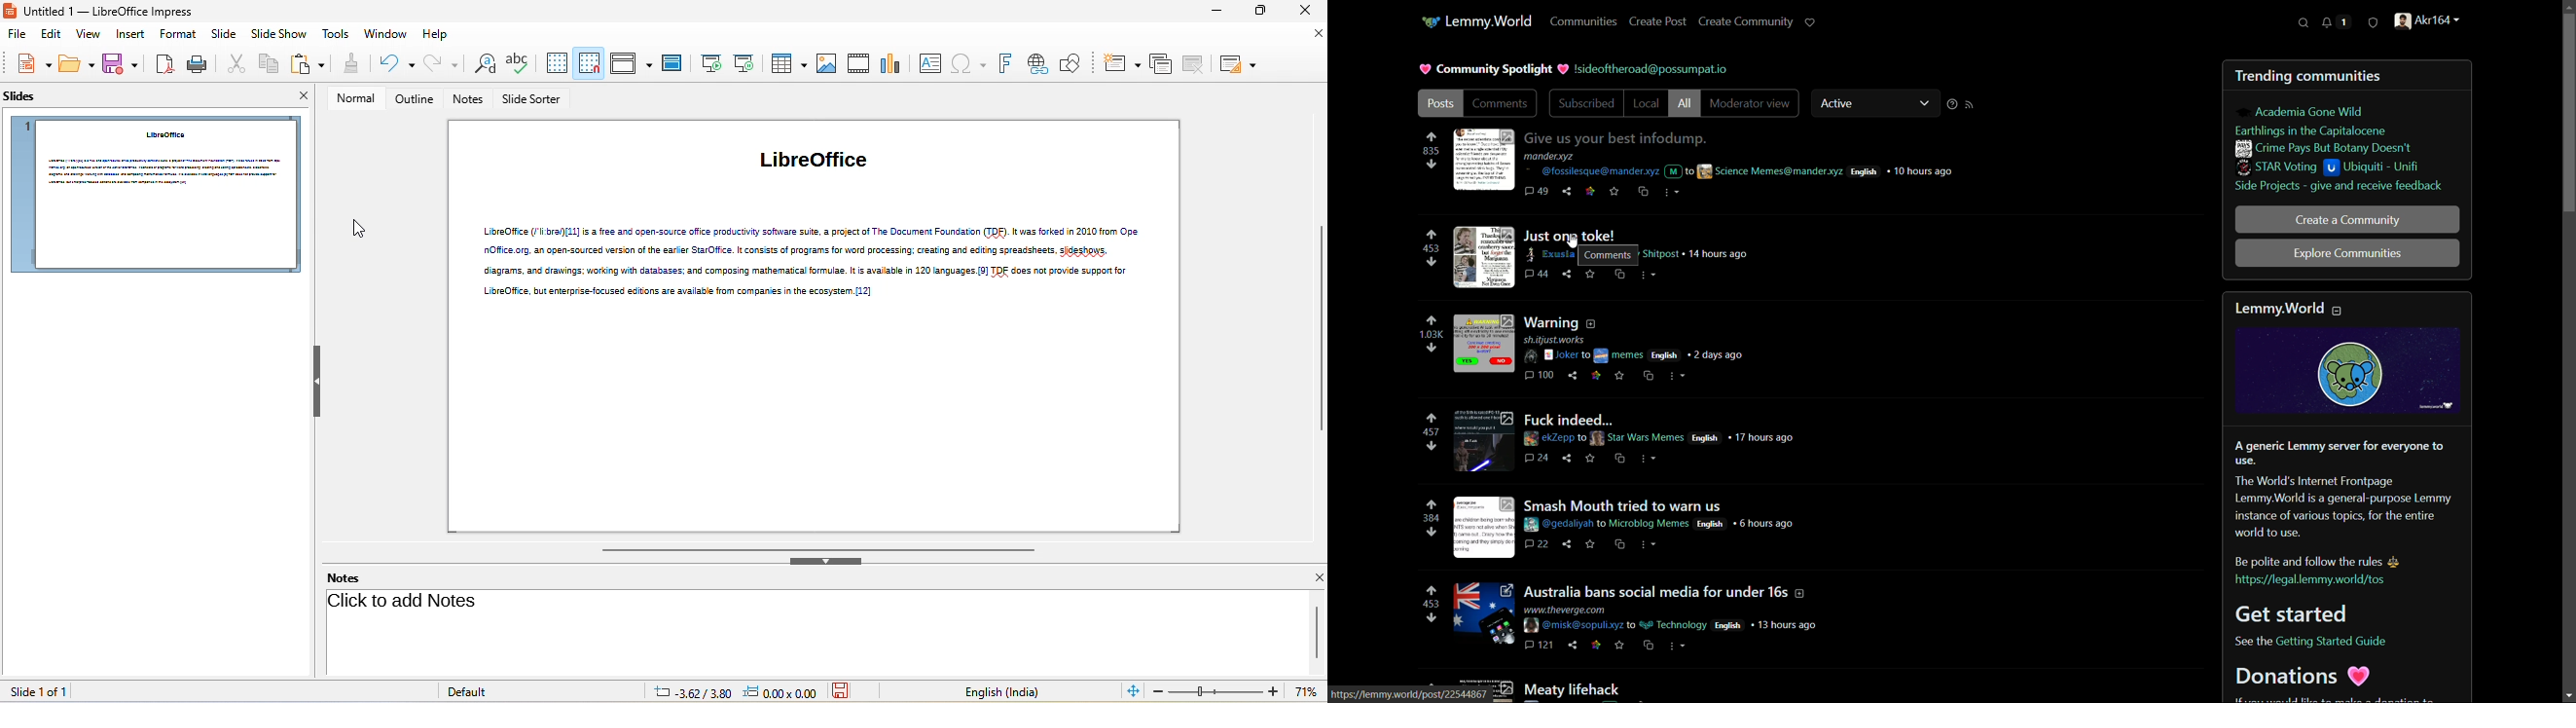 The width and height of the screenshot is (2576, 728). I want to click on subscribed, so click(1587, 103).